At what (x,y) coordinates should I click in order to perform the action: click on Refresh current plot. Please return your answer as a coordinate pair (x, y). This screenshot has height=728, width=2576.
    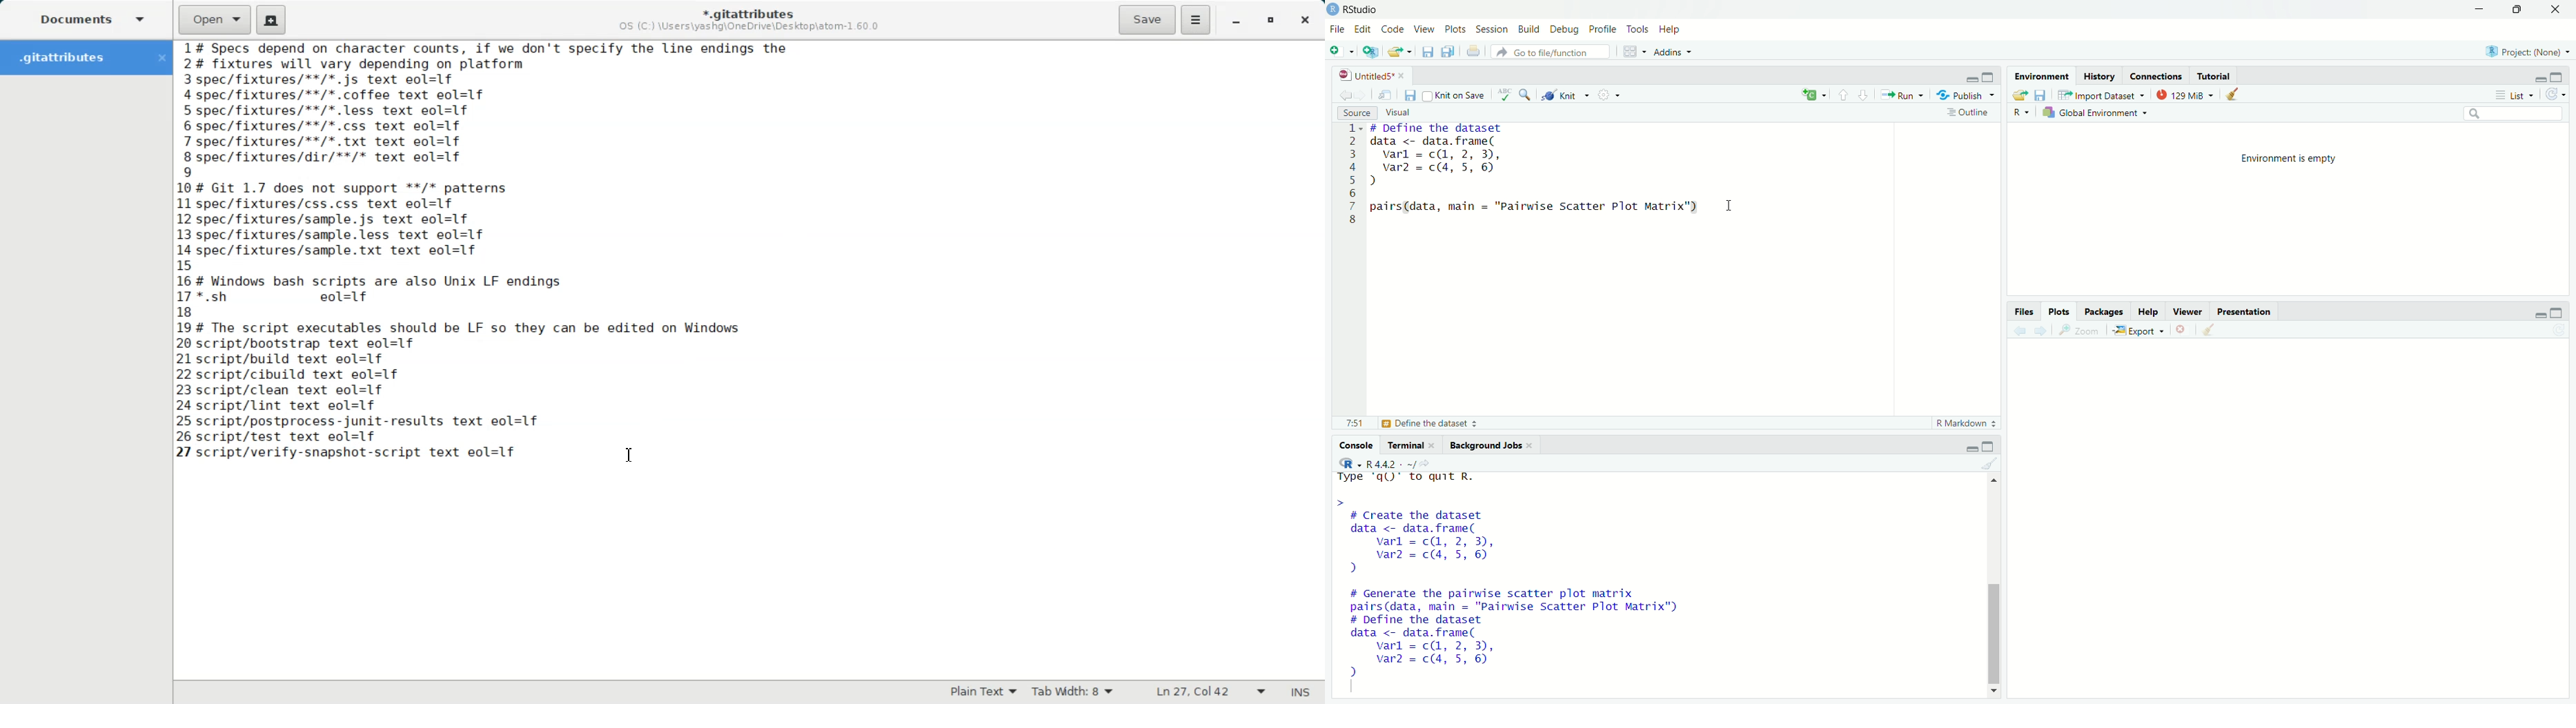
    Looking at the image, I should click on (2559, 330).